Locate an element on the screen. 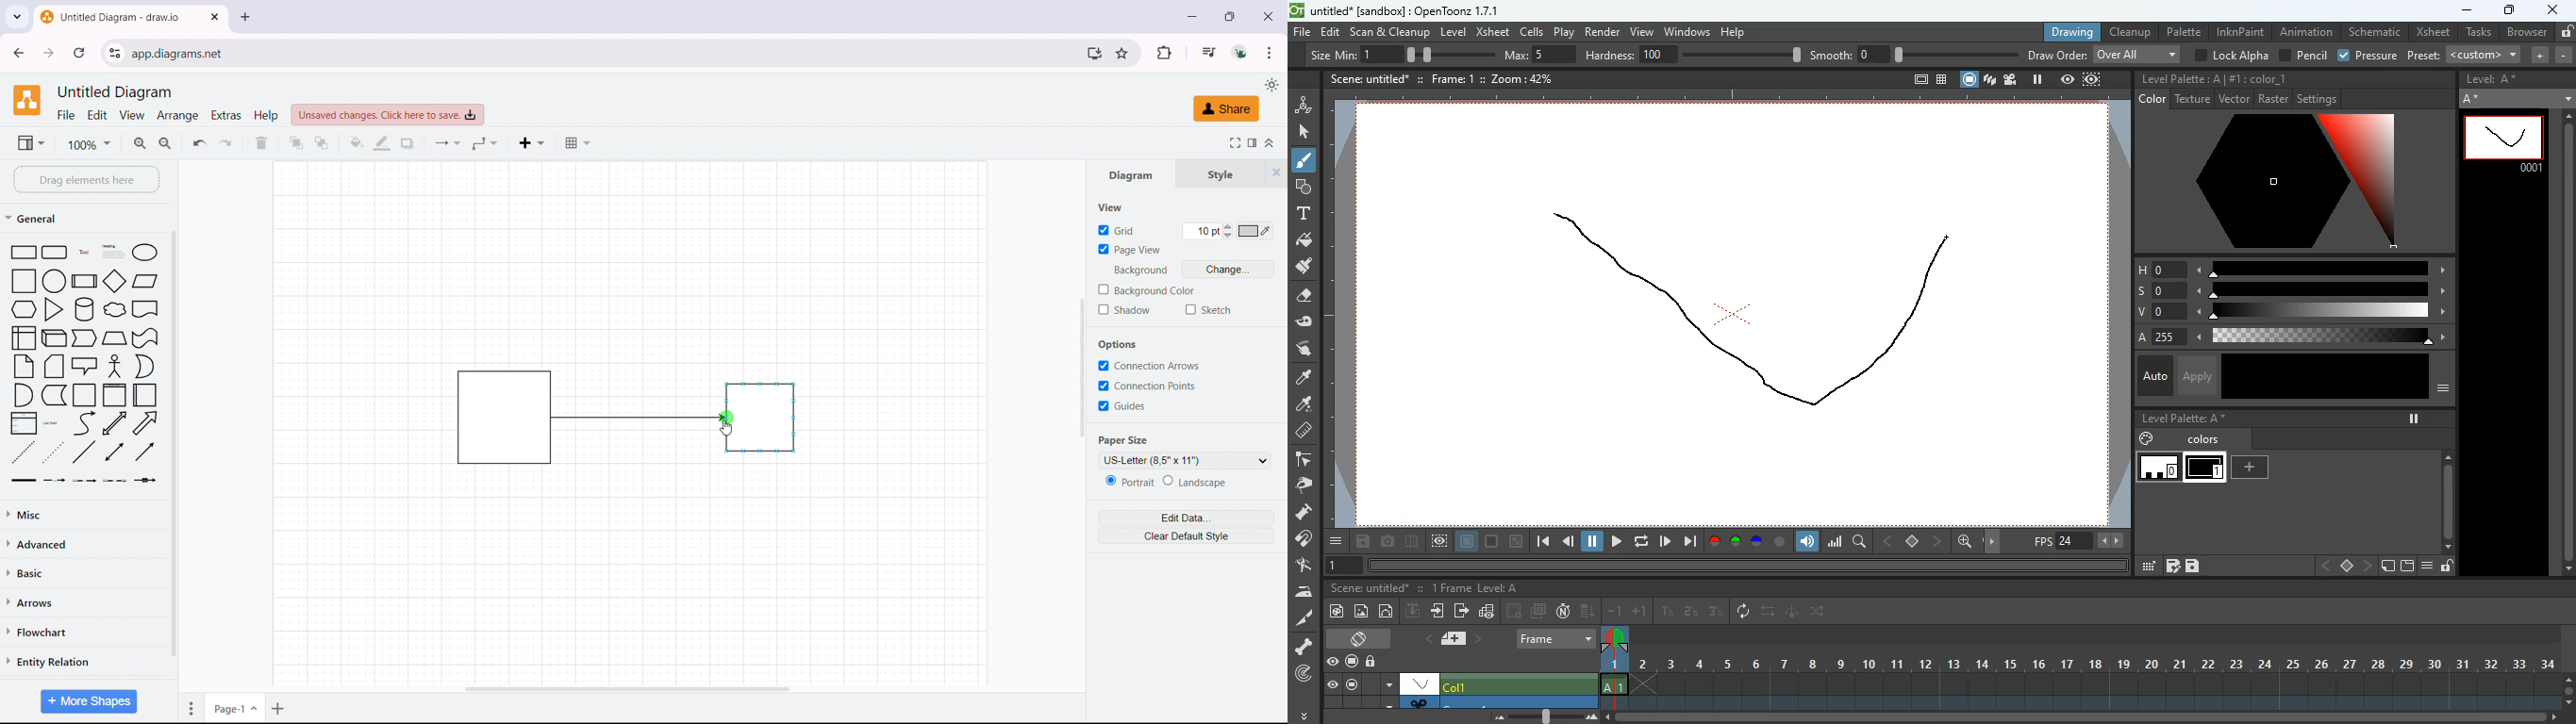  animate is located at coordinates (1793, 613).